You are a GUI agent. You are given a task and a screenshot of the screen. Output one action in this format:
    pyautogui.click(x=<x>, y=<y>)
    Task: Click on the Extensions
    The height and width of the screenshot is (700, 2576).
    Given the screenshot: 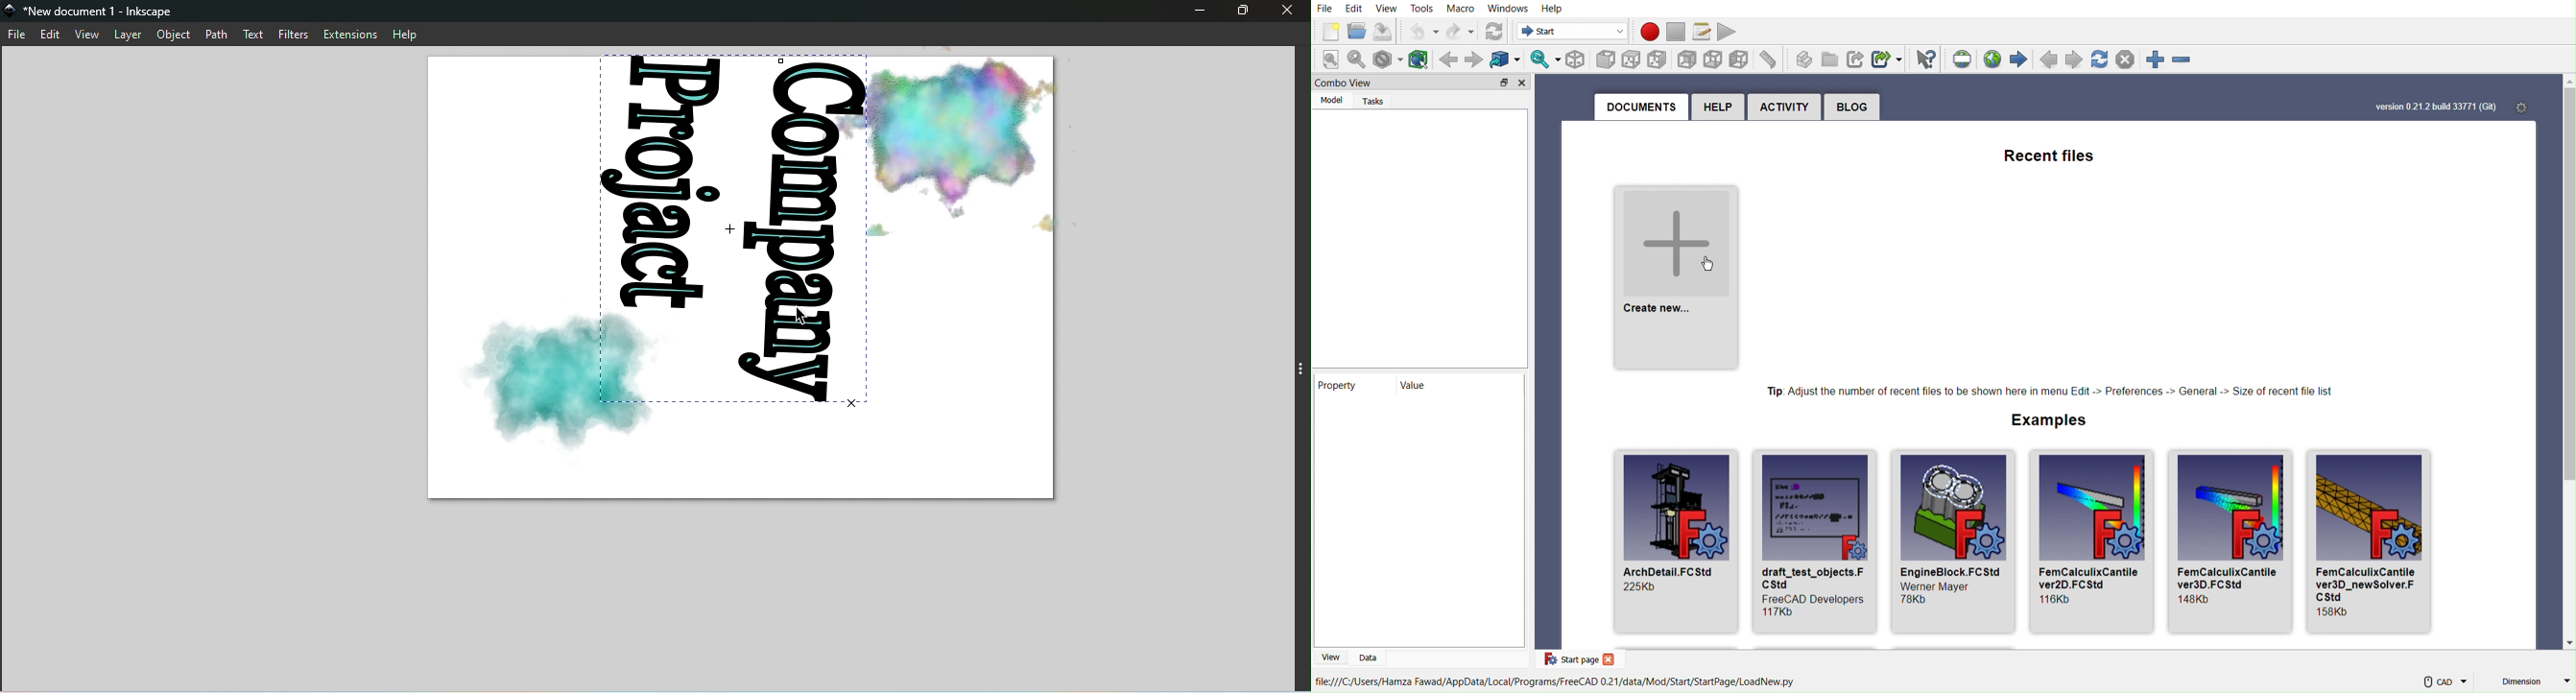 What is the action you would take?
    pyautogui.click(x=351, y=34)
    